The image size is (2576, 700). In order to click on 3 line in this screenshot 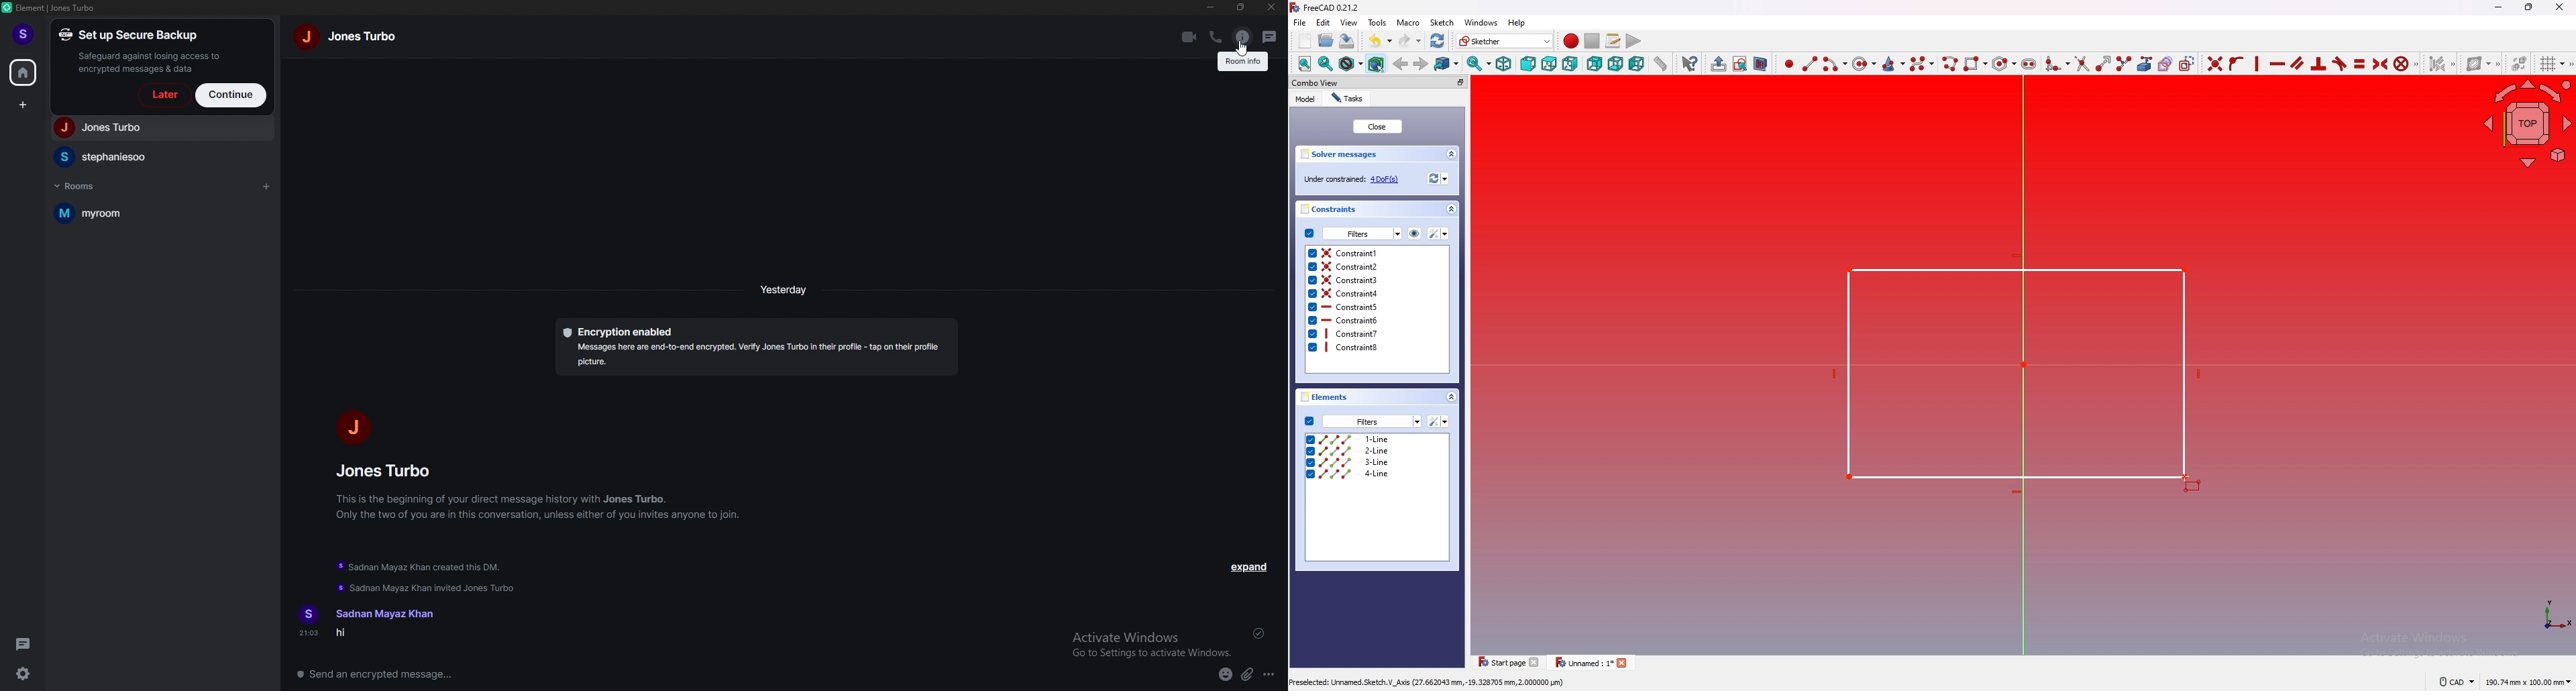, I will do `click(1377, 461)`.